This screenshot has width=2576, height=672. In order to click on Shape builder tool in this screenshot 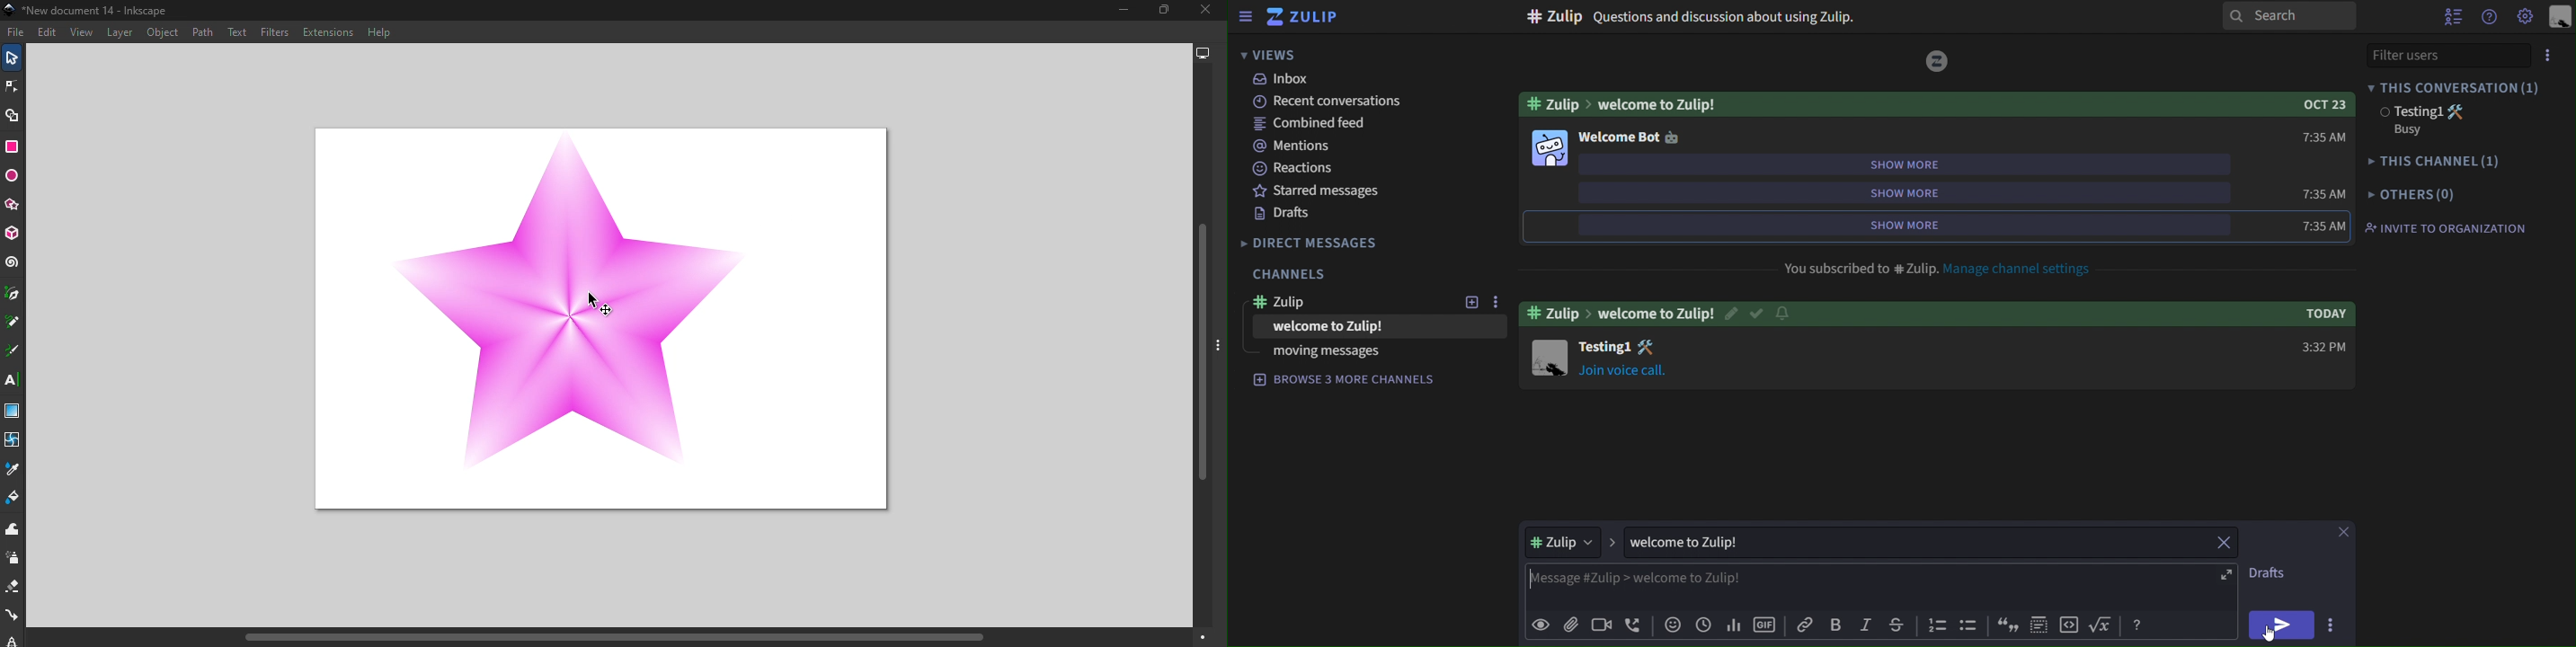, I will do `click(11, 117)`.